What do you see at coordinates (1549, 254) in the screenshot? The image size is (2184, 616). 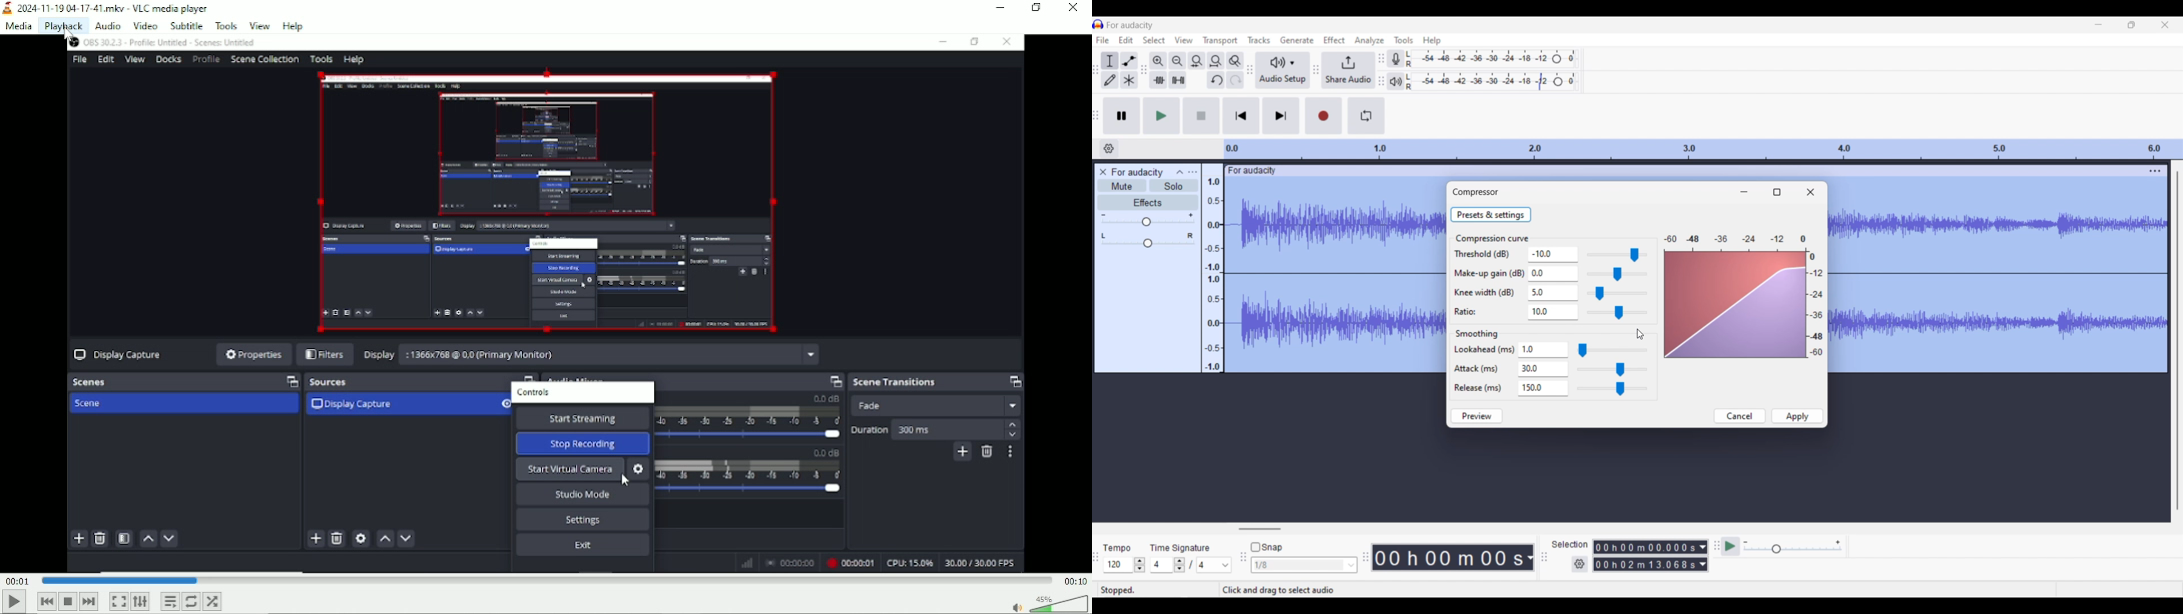 I see `Text boxe to type in Threshold` at bounding box center [1549, 254].